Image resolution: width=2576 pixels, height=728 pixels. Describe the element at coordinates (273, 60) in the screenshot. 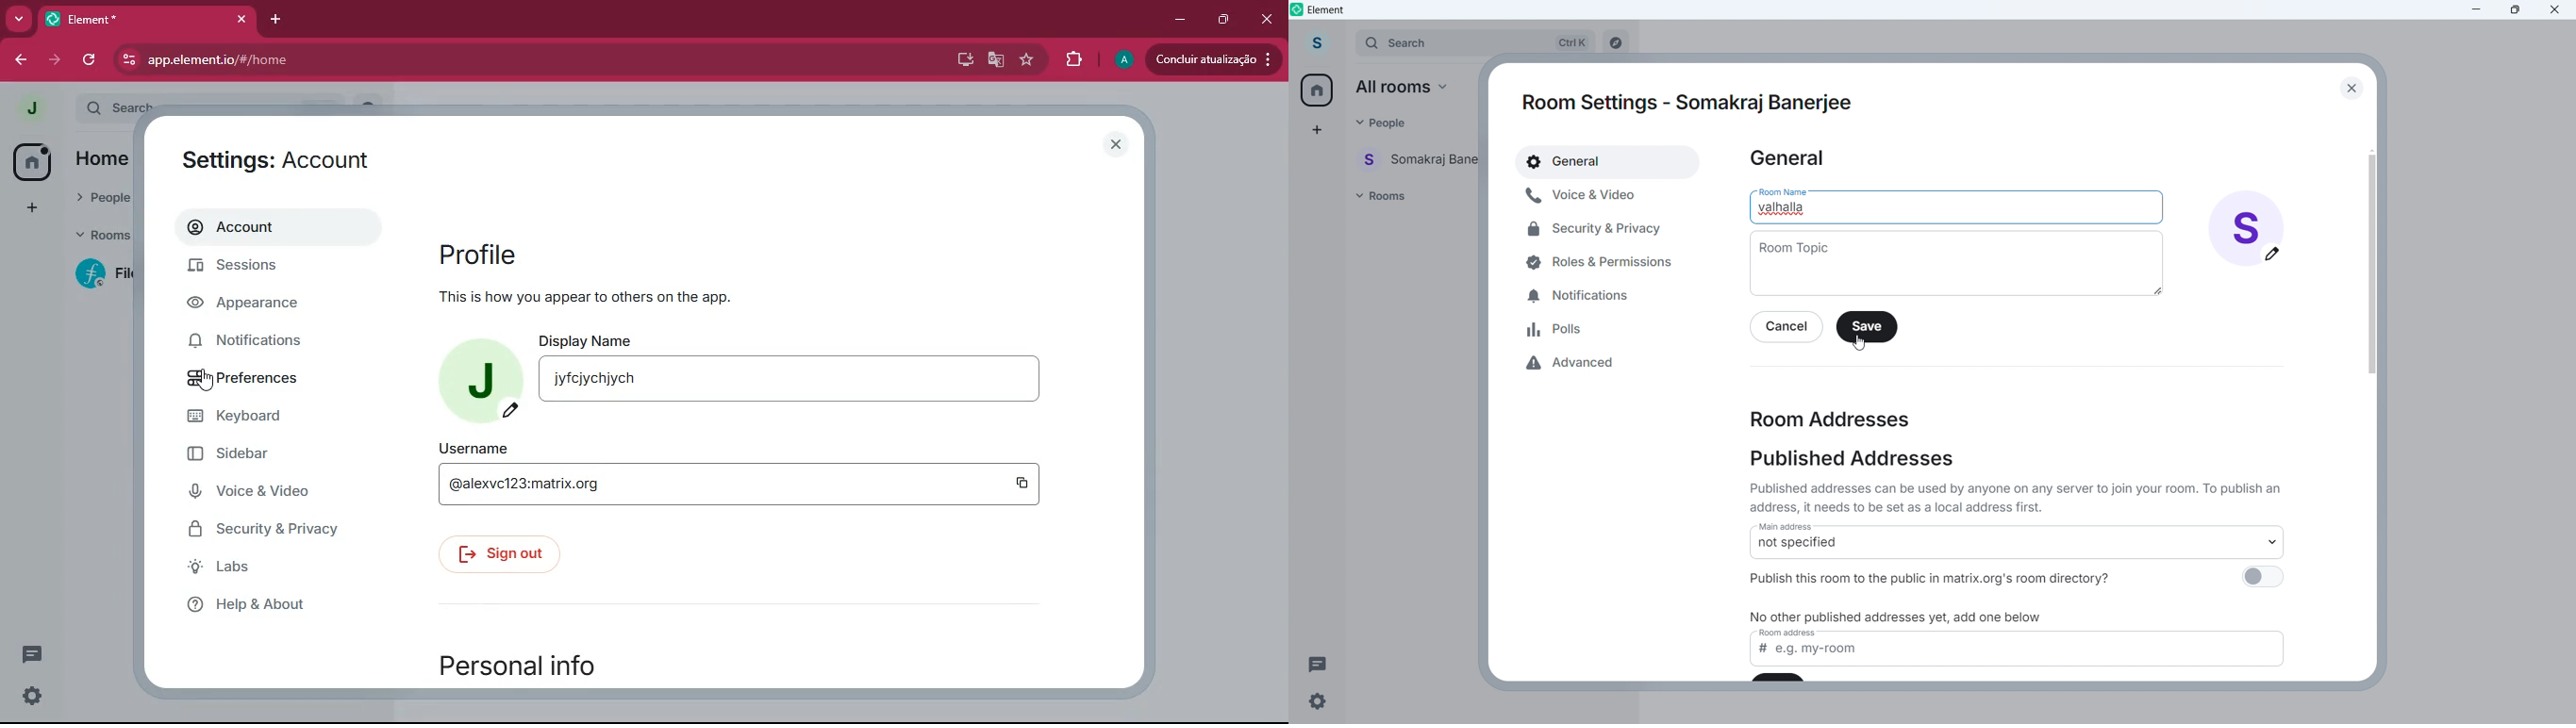

I see `url` at that location.